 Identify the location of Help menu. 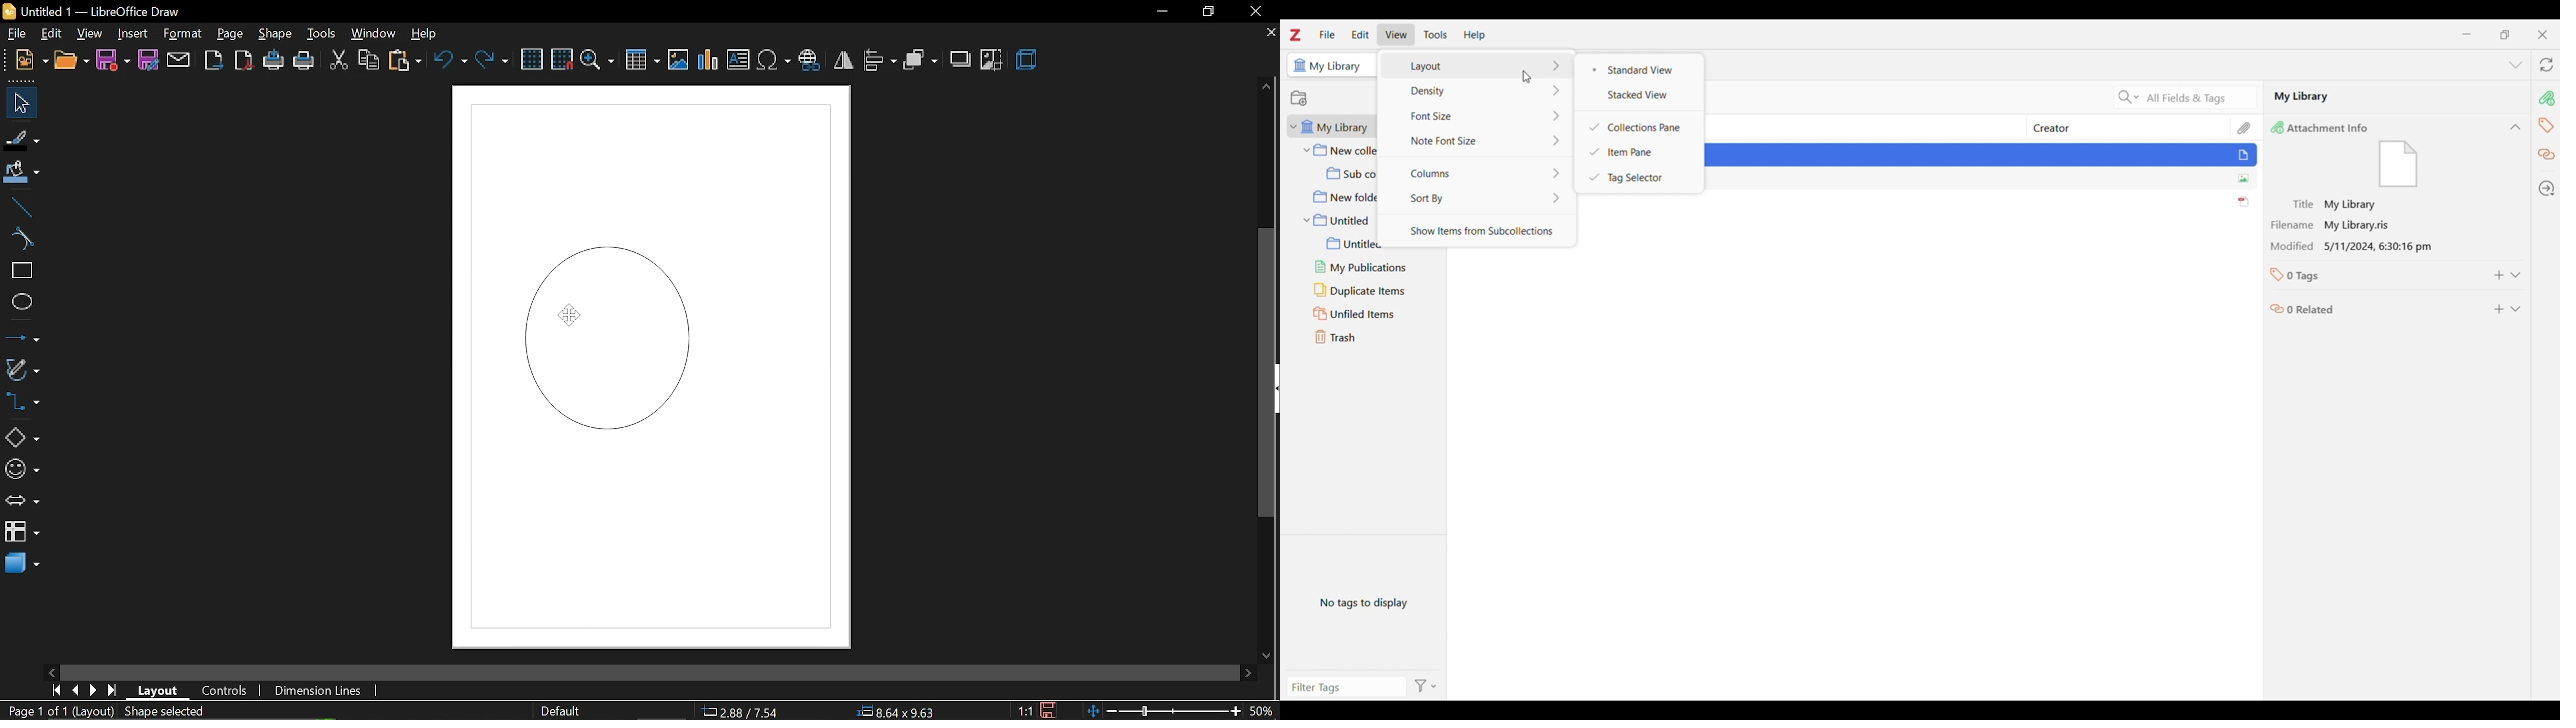
(1475, 36).